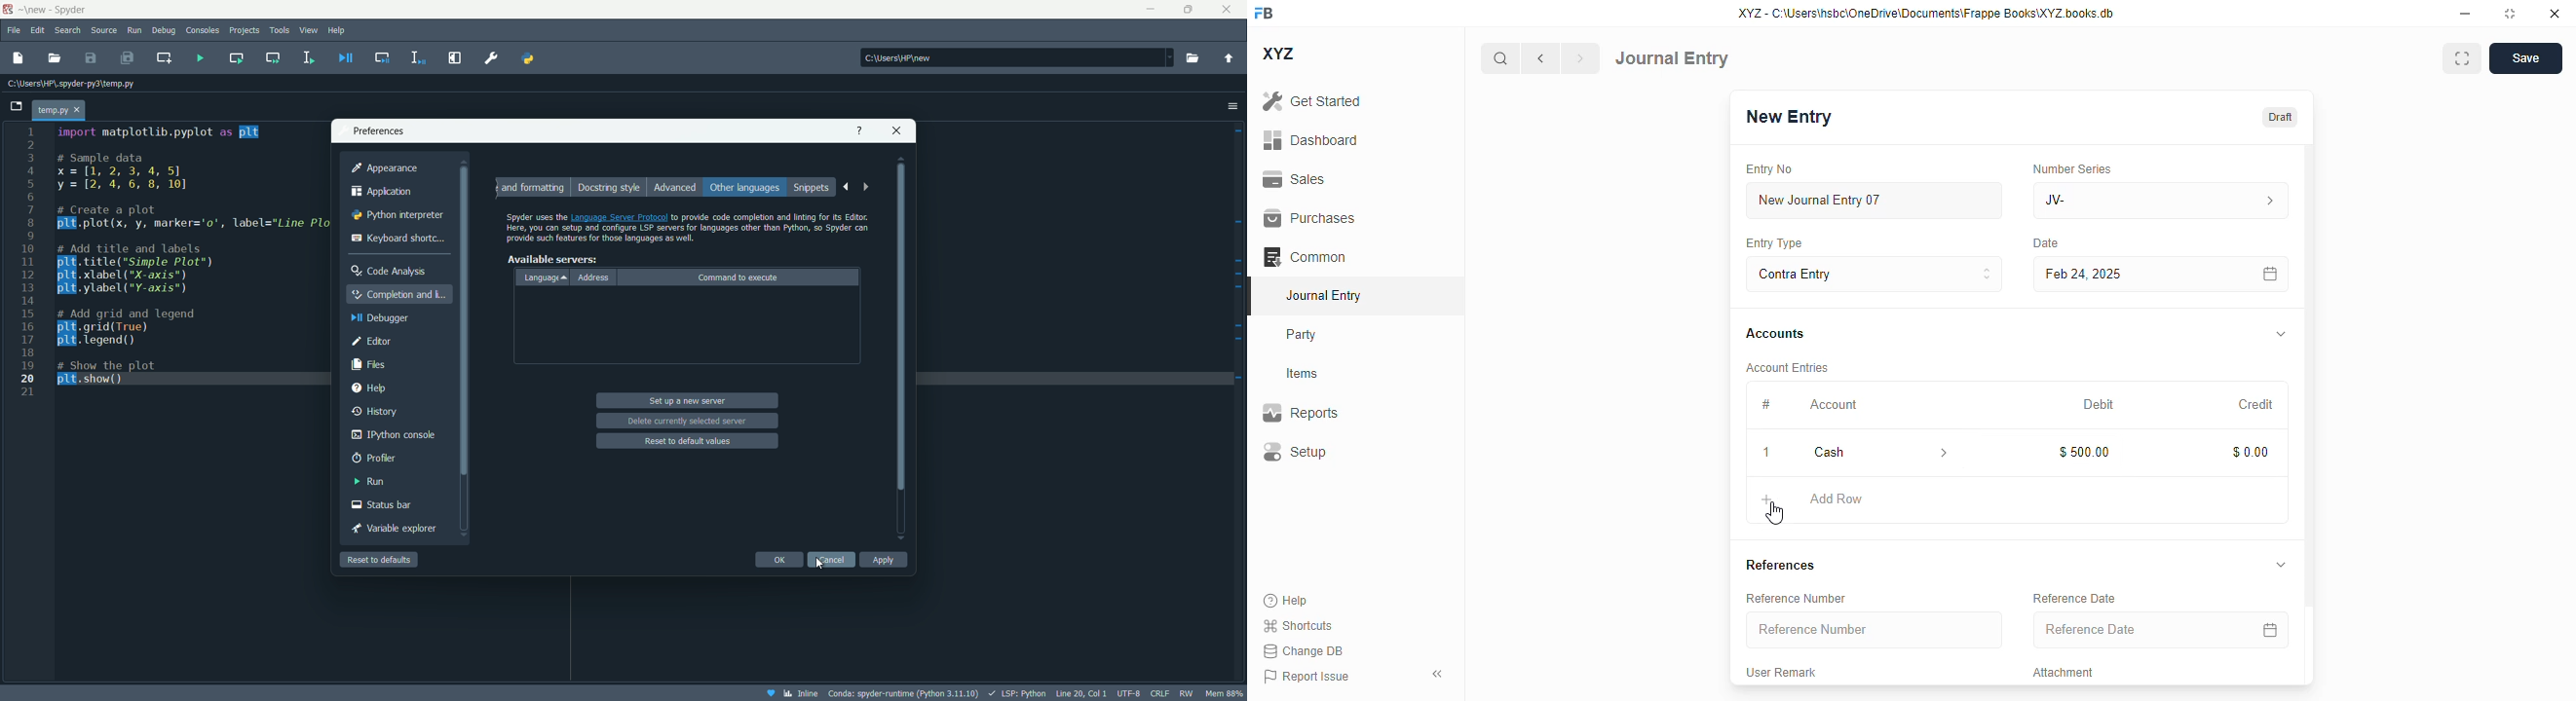 The height and width of the screenshot is (728, 2576). Describe the element at coordinates (1286, 601) in the screenshot. I see `help` at that location.